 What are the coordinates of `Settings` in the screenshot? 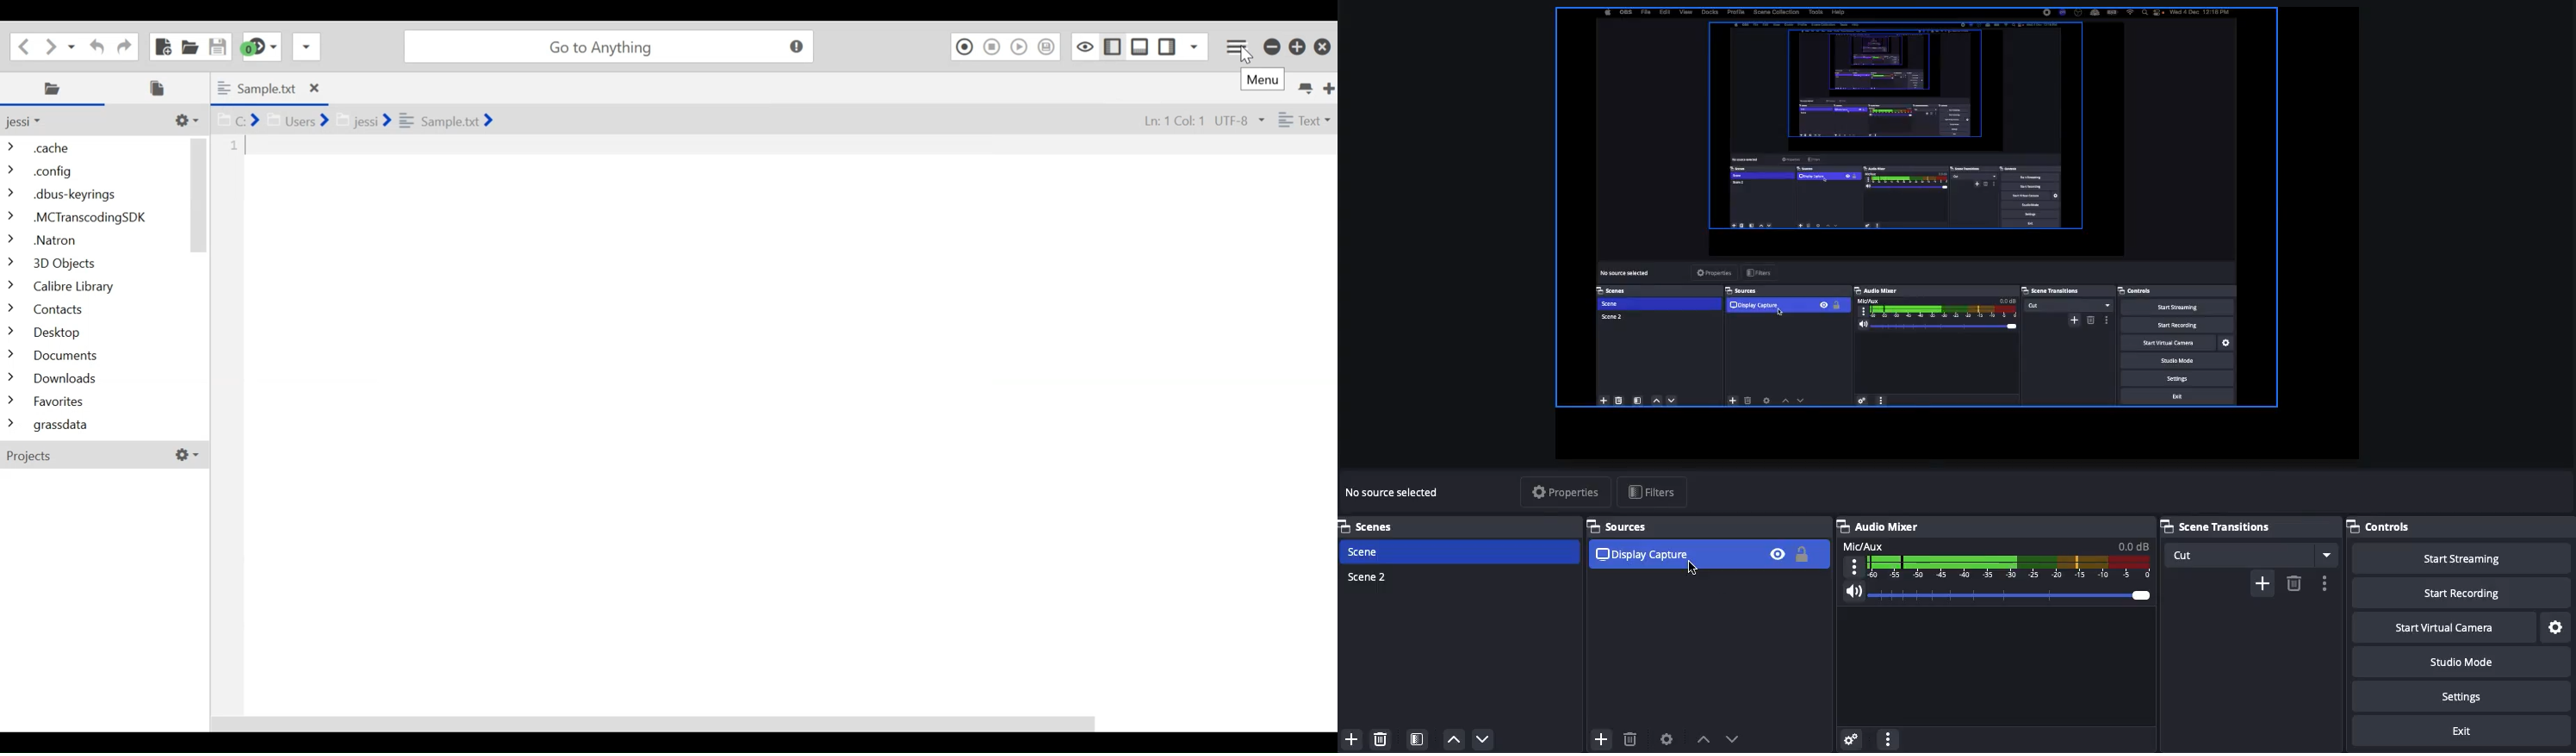 It's located at (2460, 695).